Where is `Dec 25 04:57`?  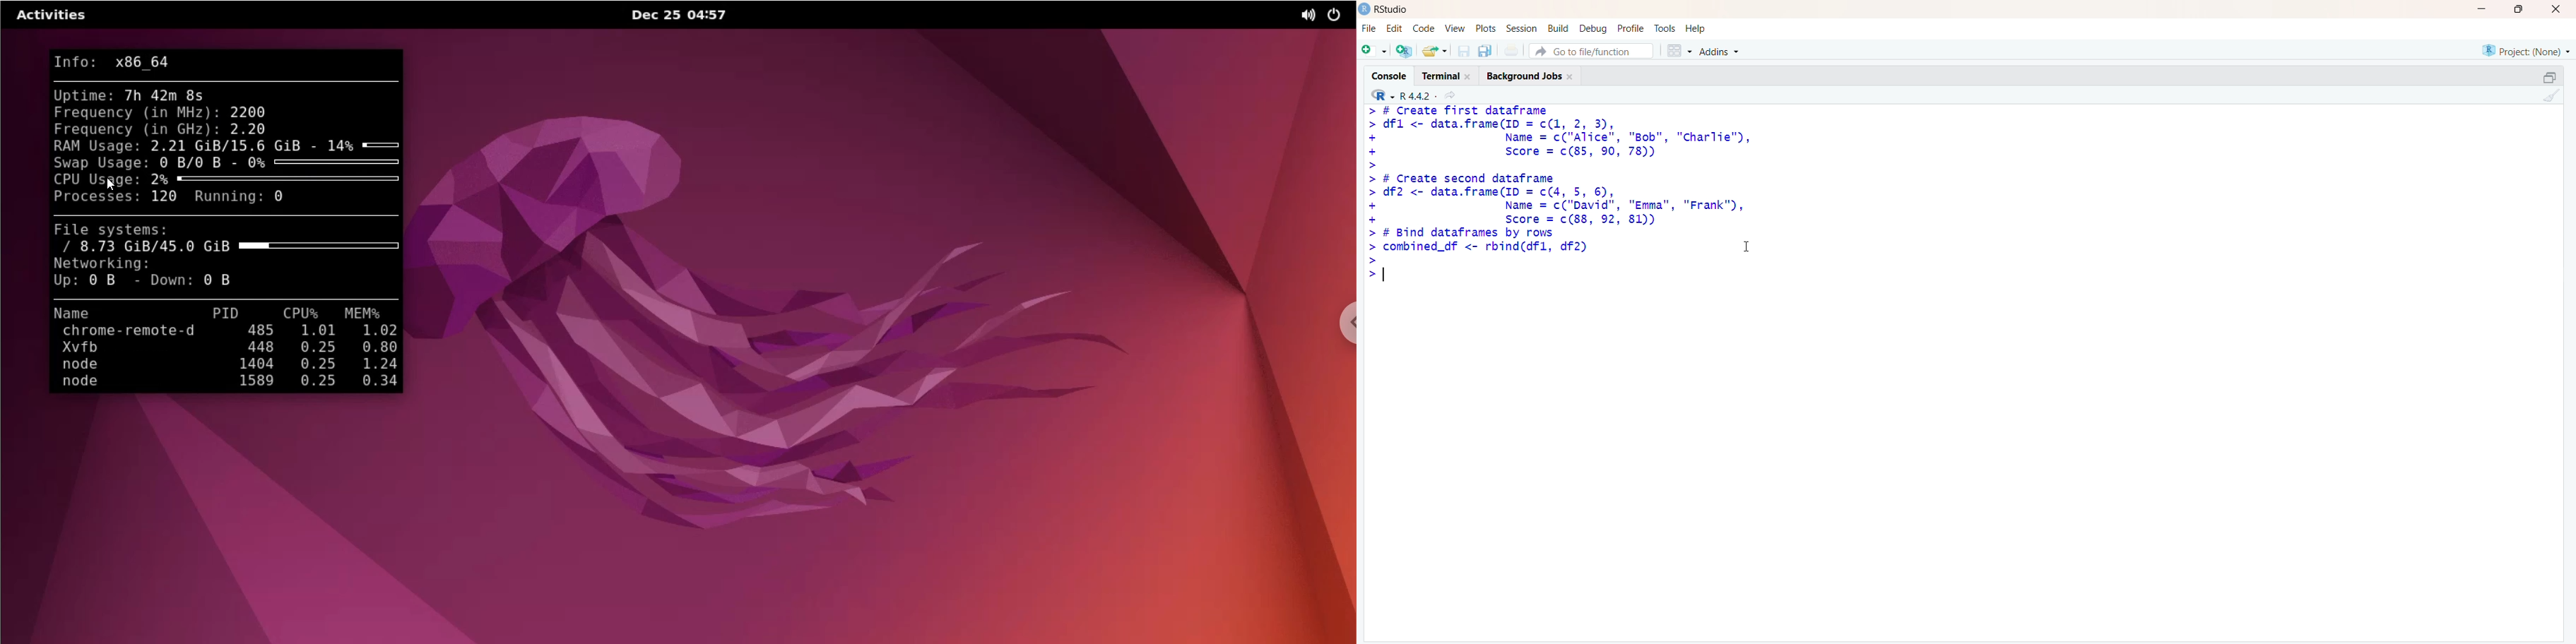 Dec 25 04:57 is located at coordinates (692, 16).